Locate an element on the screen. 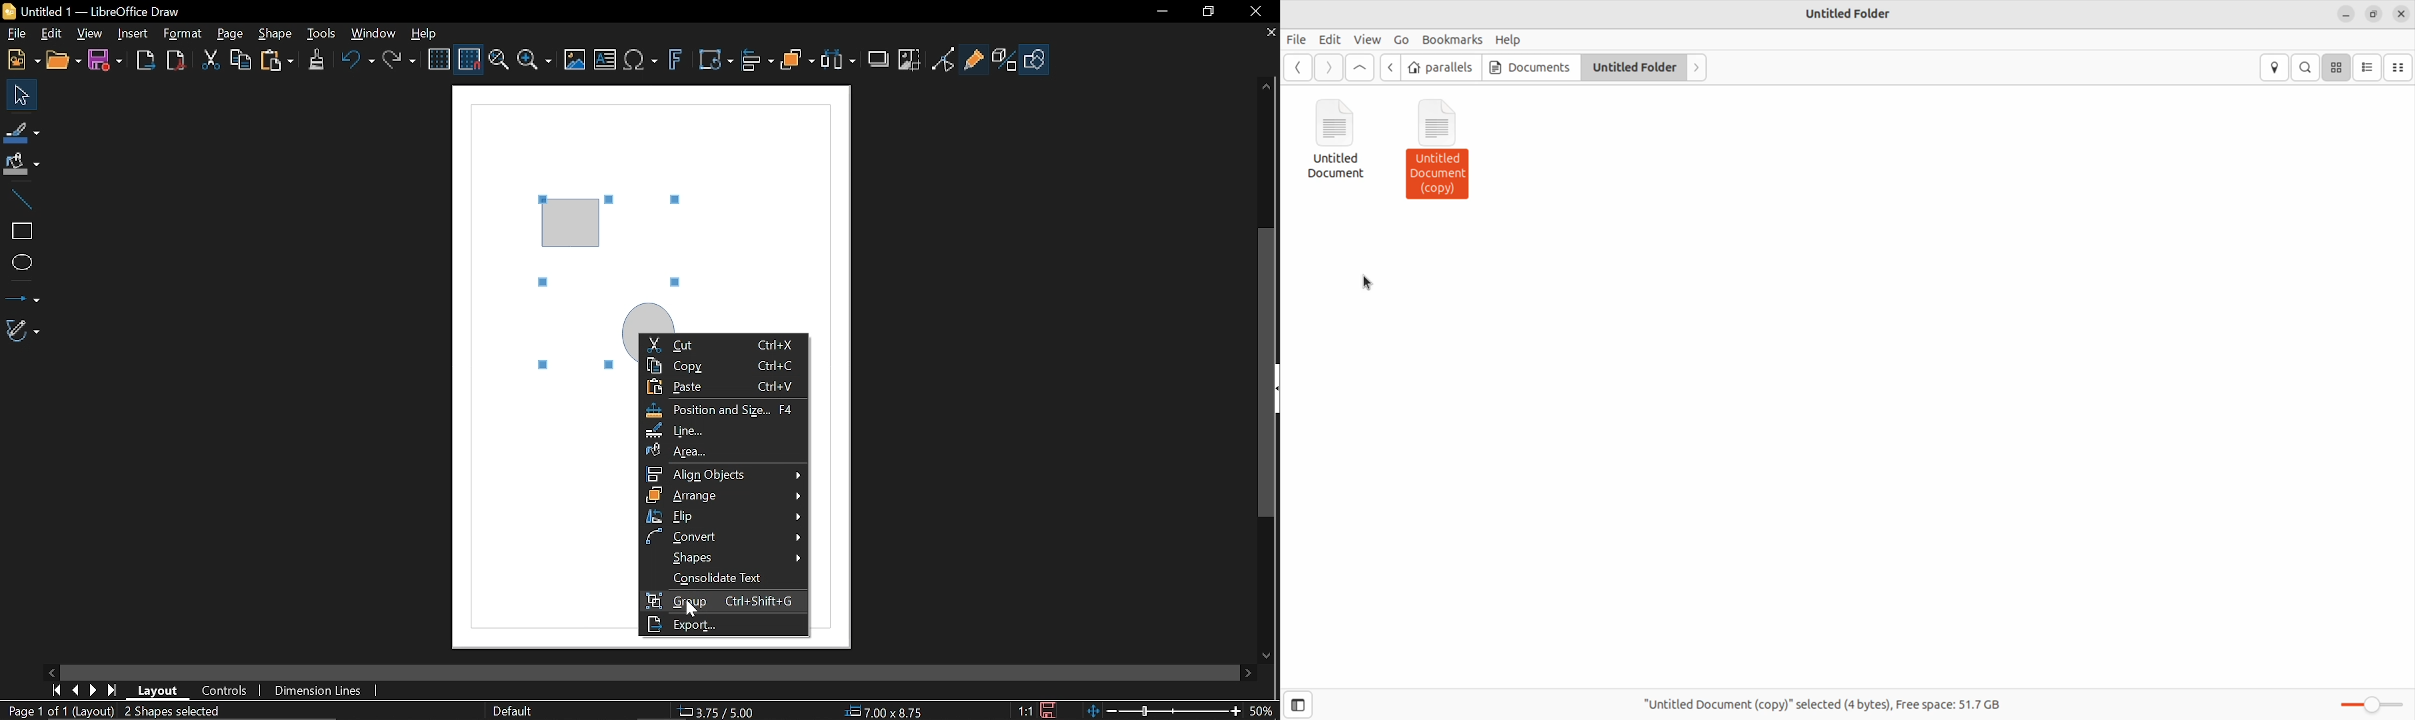 This screenshot has height=728, width=2436. Bookmarks is located at coordinates (1452, 39).